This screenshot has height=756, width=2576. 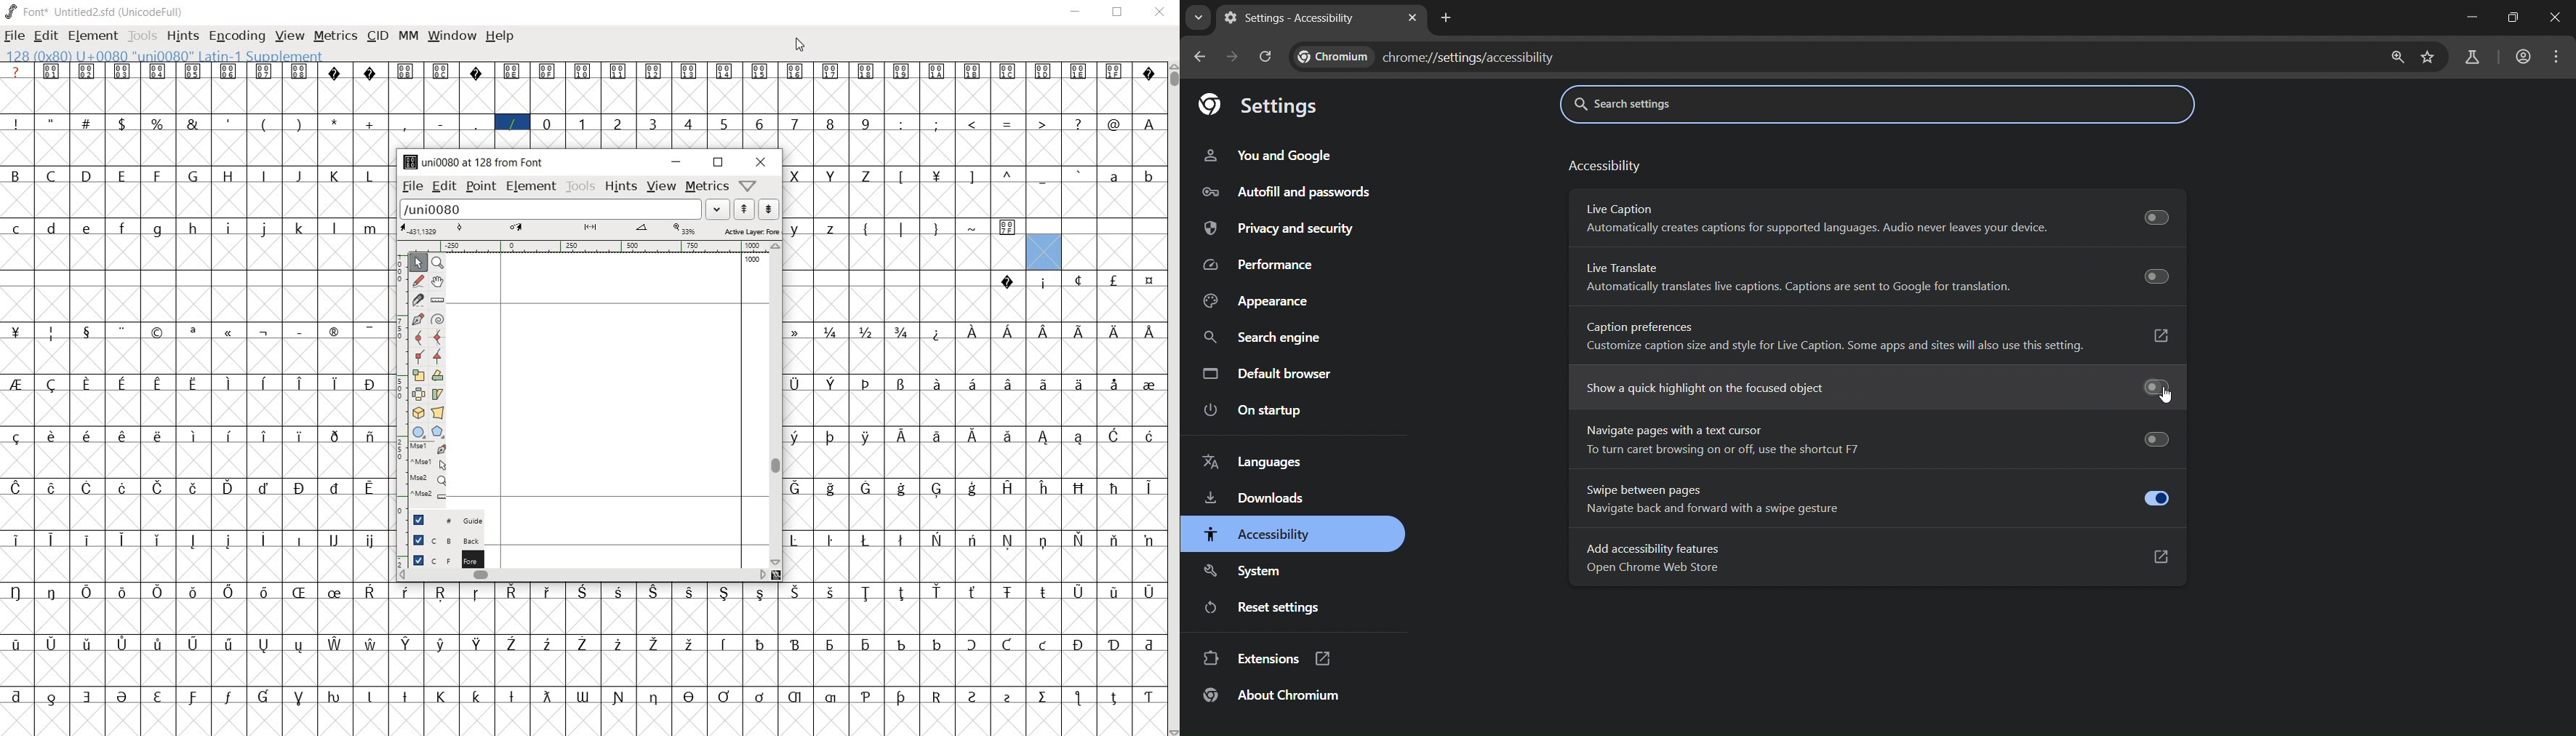 What do you see at coordinates (547, 696) in the screenshot?
I see `glyph` at bounding box center [547, 696].